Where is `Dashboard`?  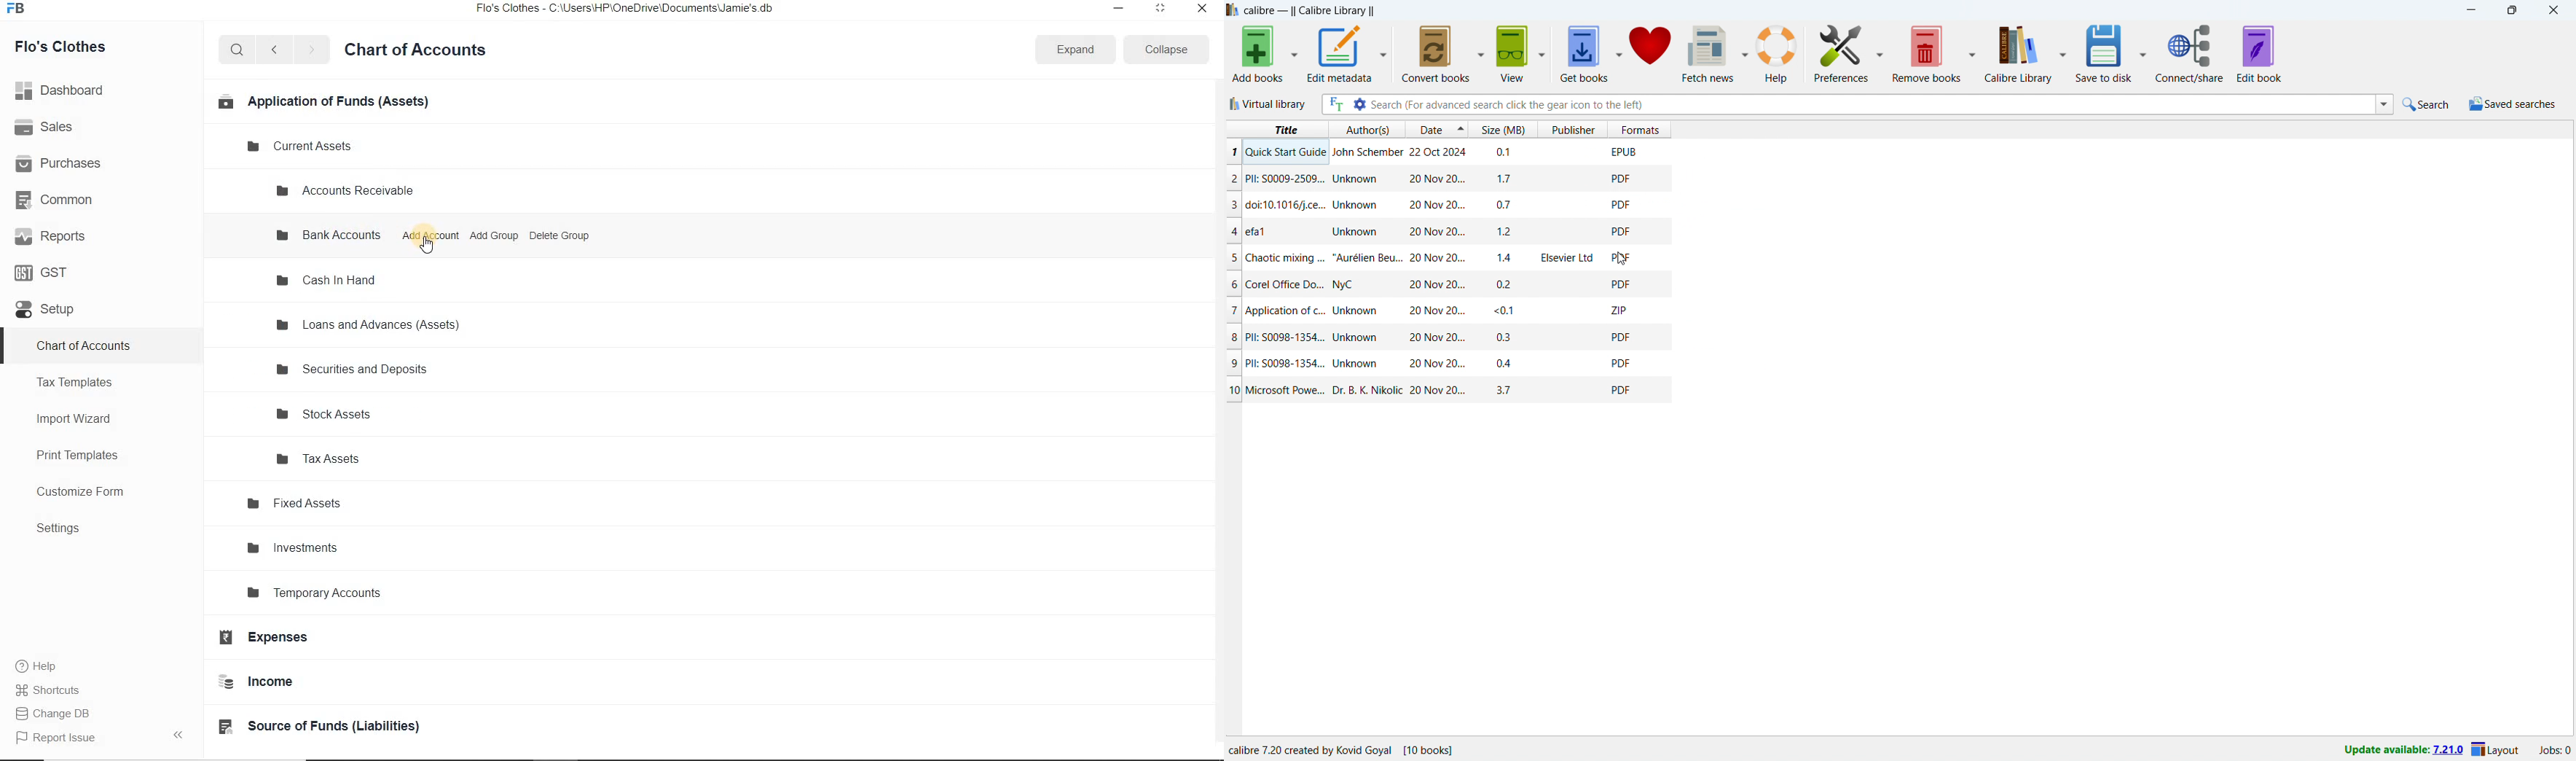
Dashboard is located at coordinates (65, 89).